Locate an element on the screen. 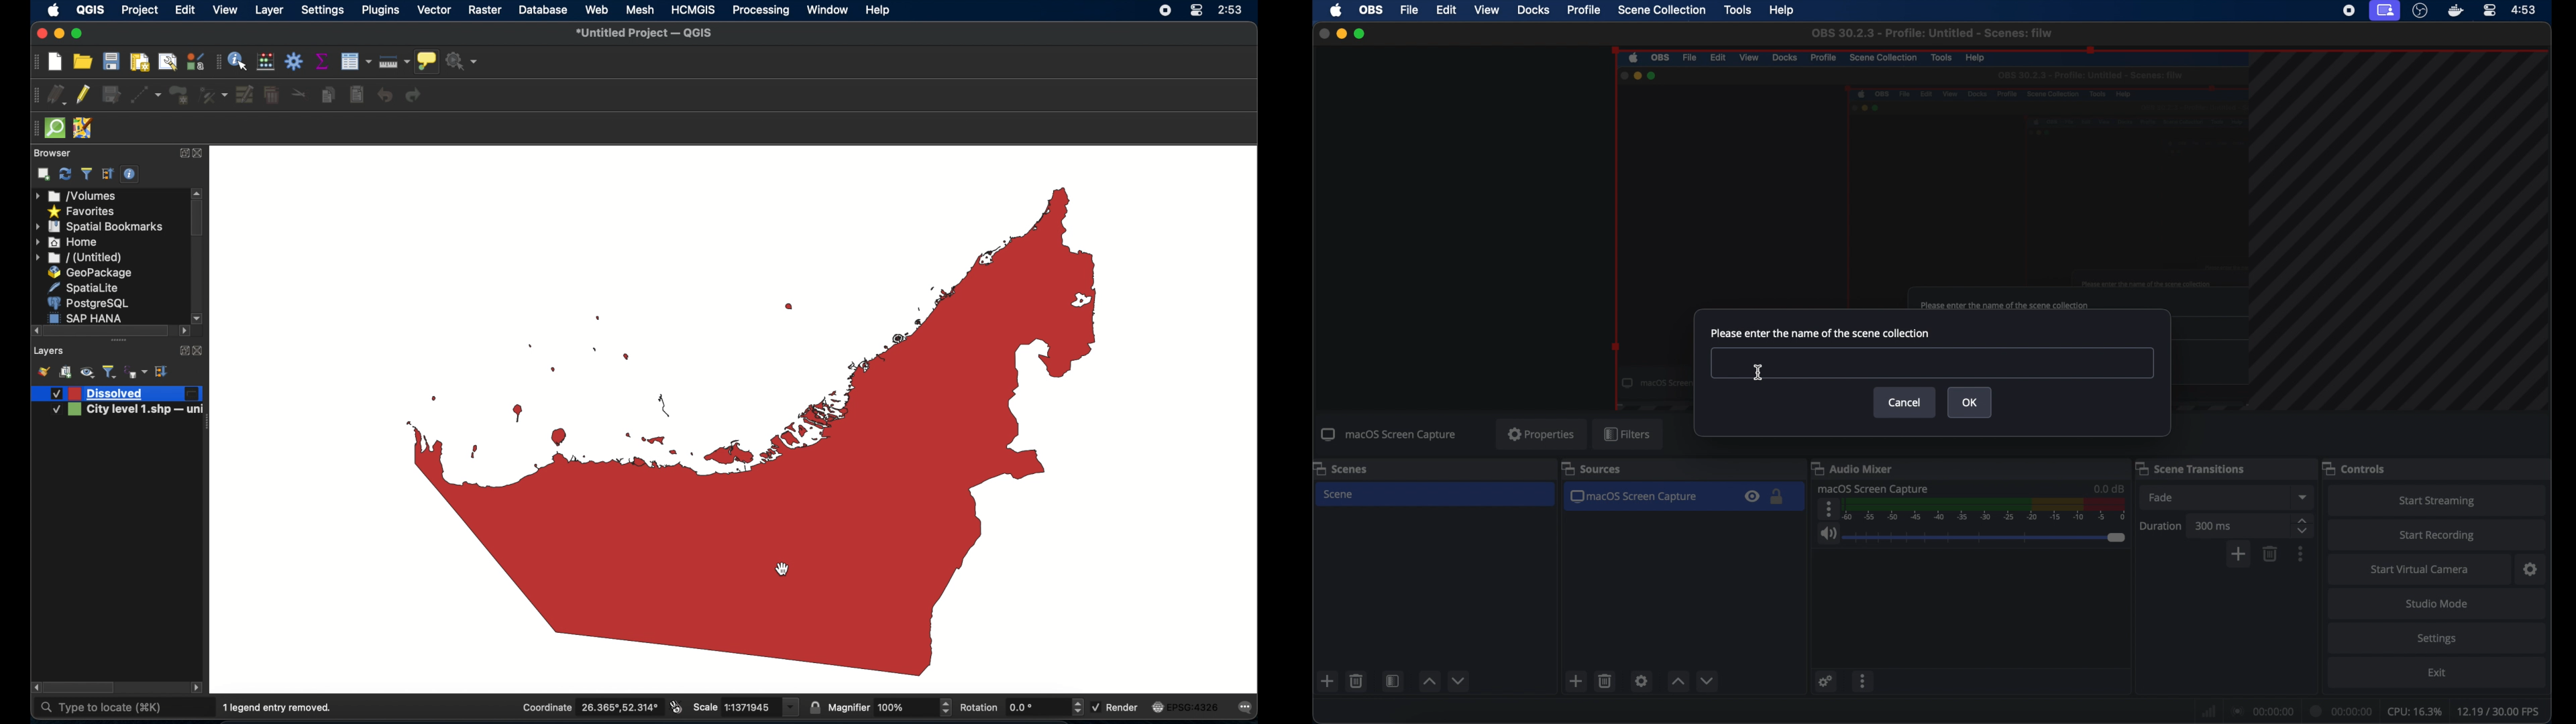 This screenshot has width=2576, height=728. visibility is located at coordinates (1752, 497).